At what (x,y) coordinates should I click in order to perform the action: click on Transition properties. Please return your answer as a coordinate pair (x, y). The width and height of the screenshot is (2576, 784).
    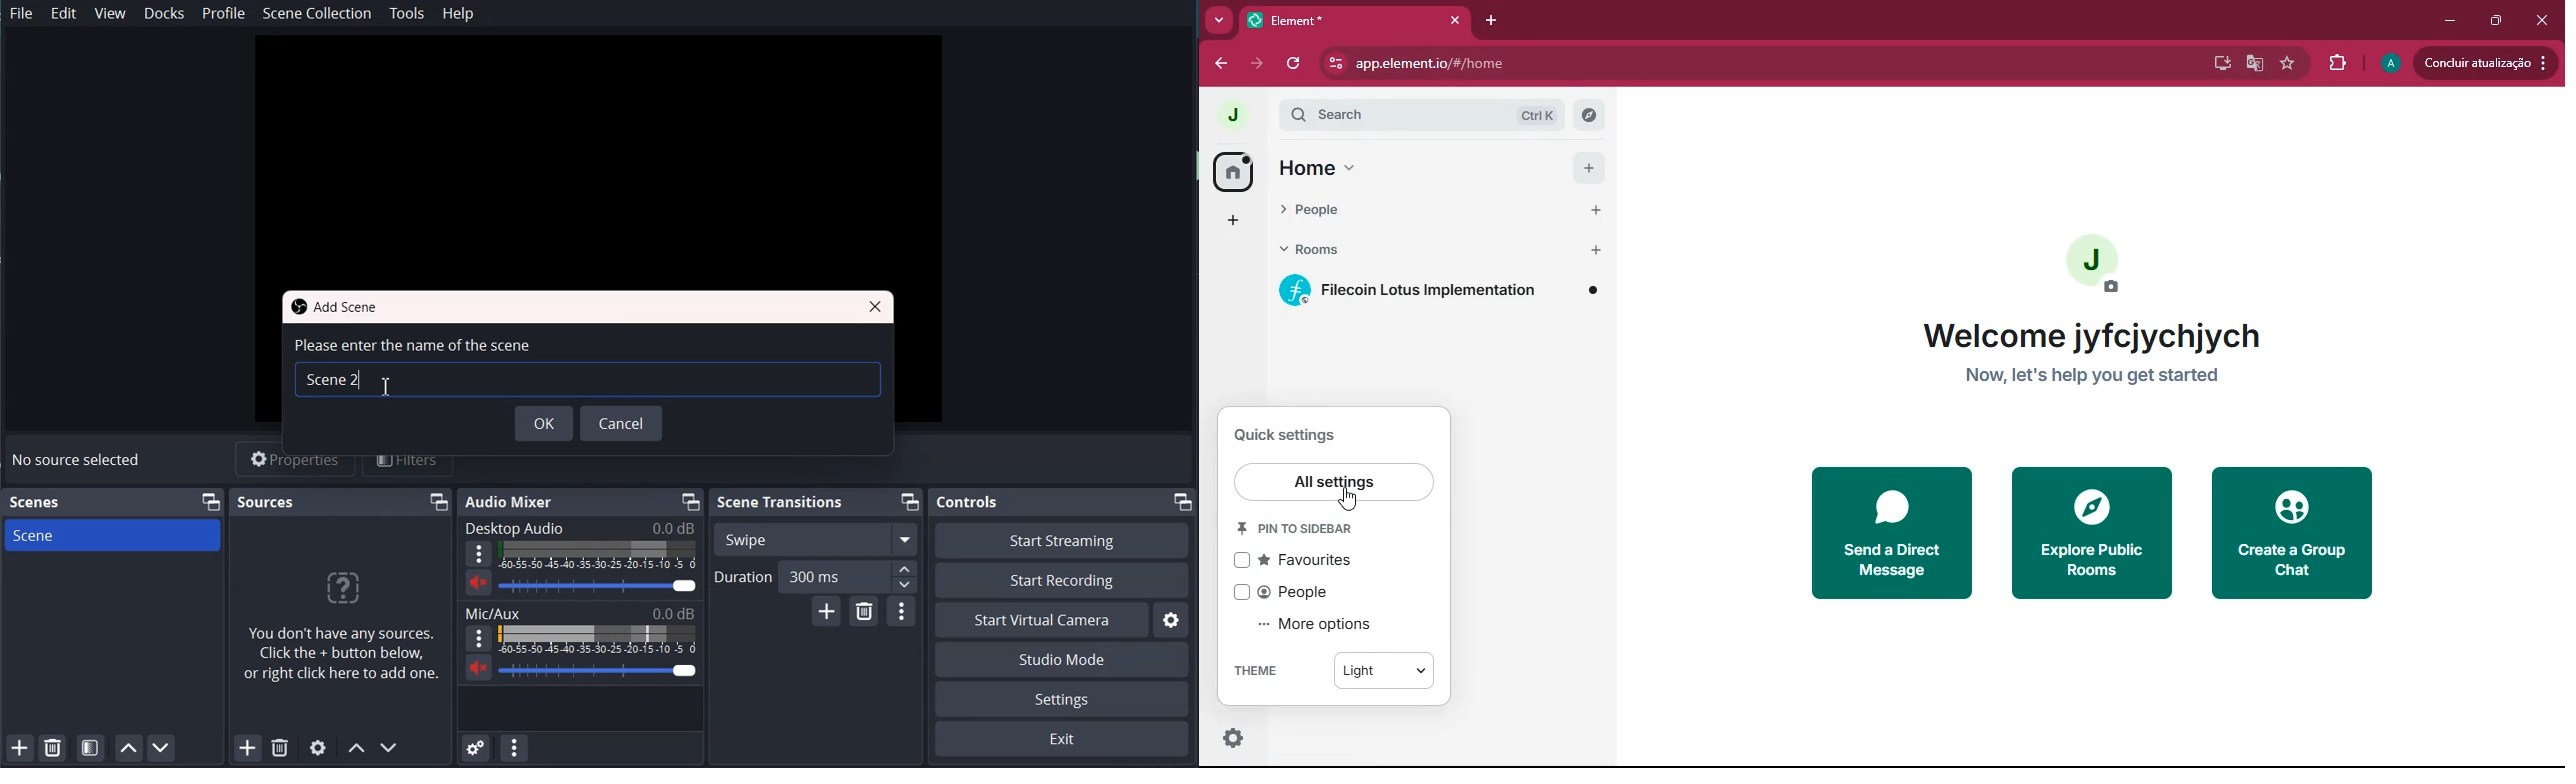
    Looking at the image, I should click on (903, 612).